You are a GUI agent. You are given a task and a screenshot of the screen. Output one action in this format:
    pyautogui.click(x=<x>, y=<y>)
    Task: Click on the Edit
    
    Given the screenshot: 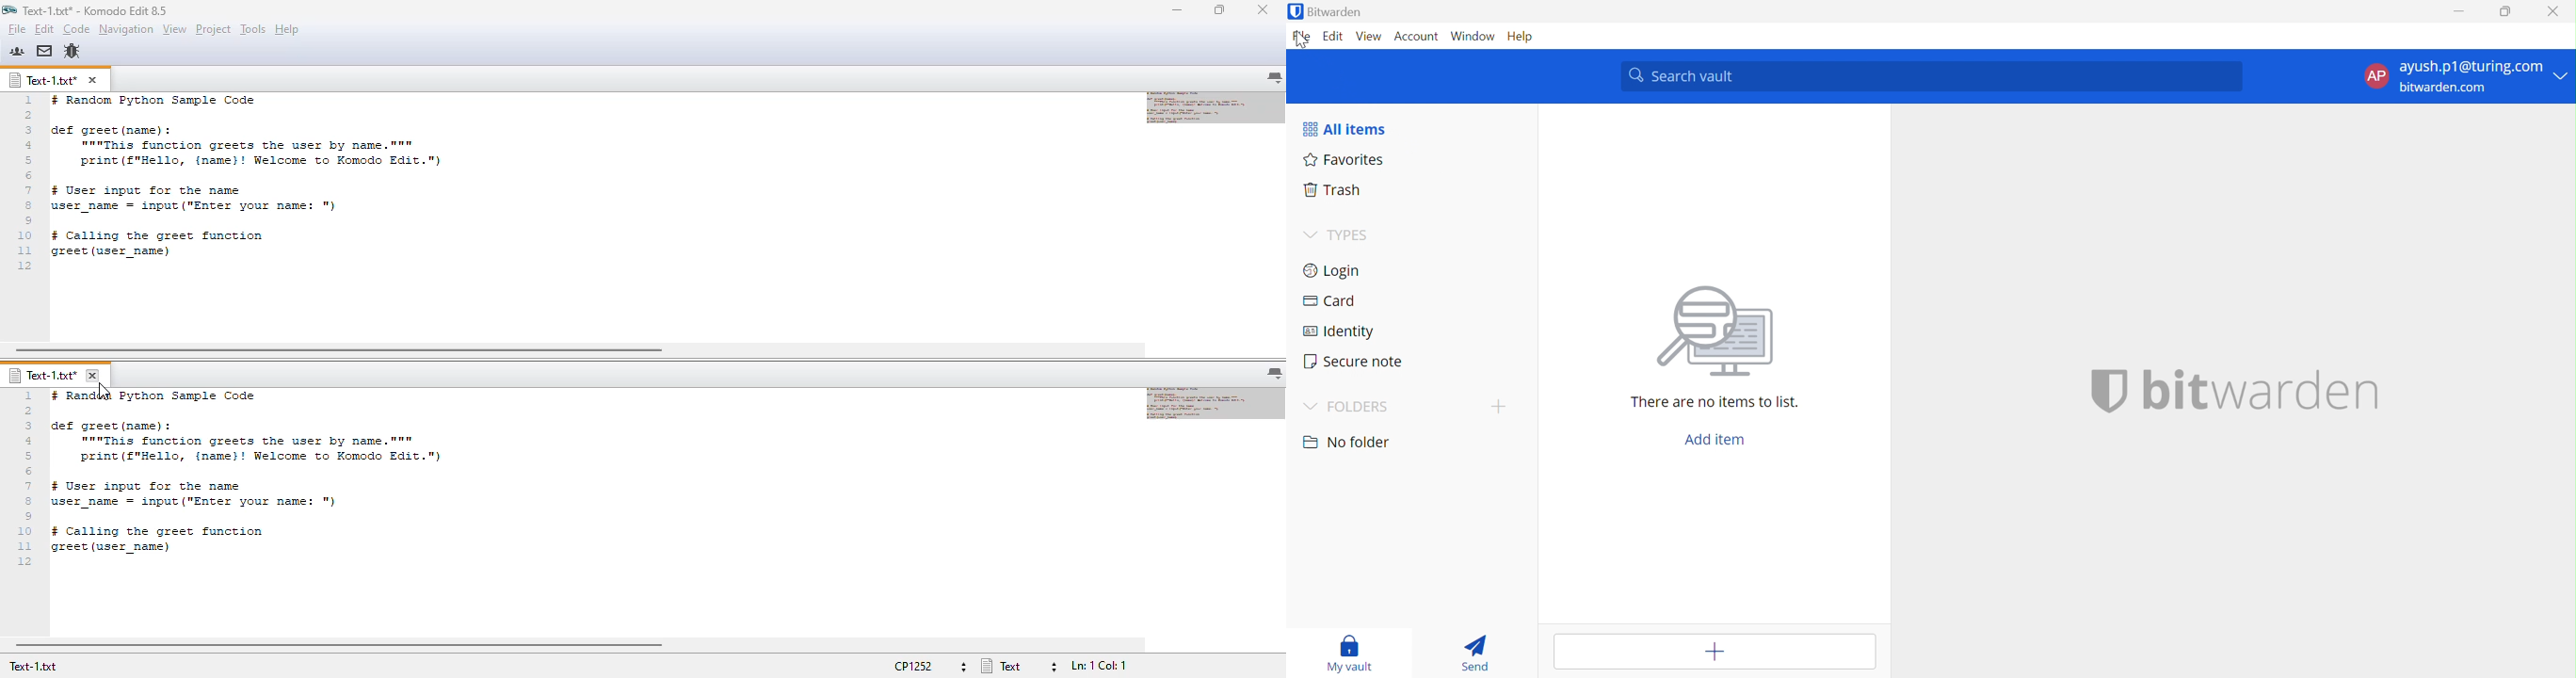 What is the action you would take?
    pyautogui.click(x=1333, y=36)
    